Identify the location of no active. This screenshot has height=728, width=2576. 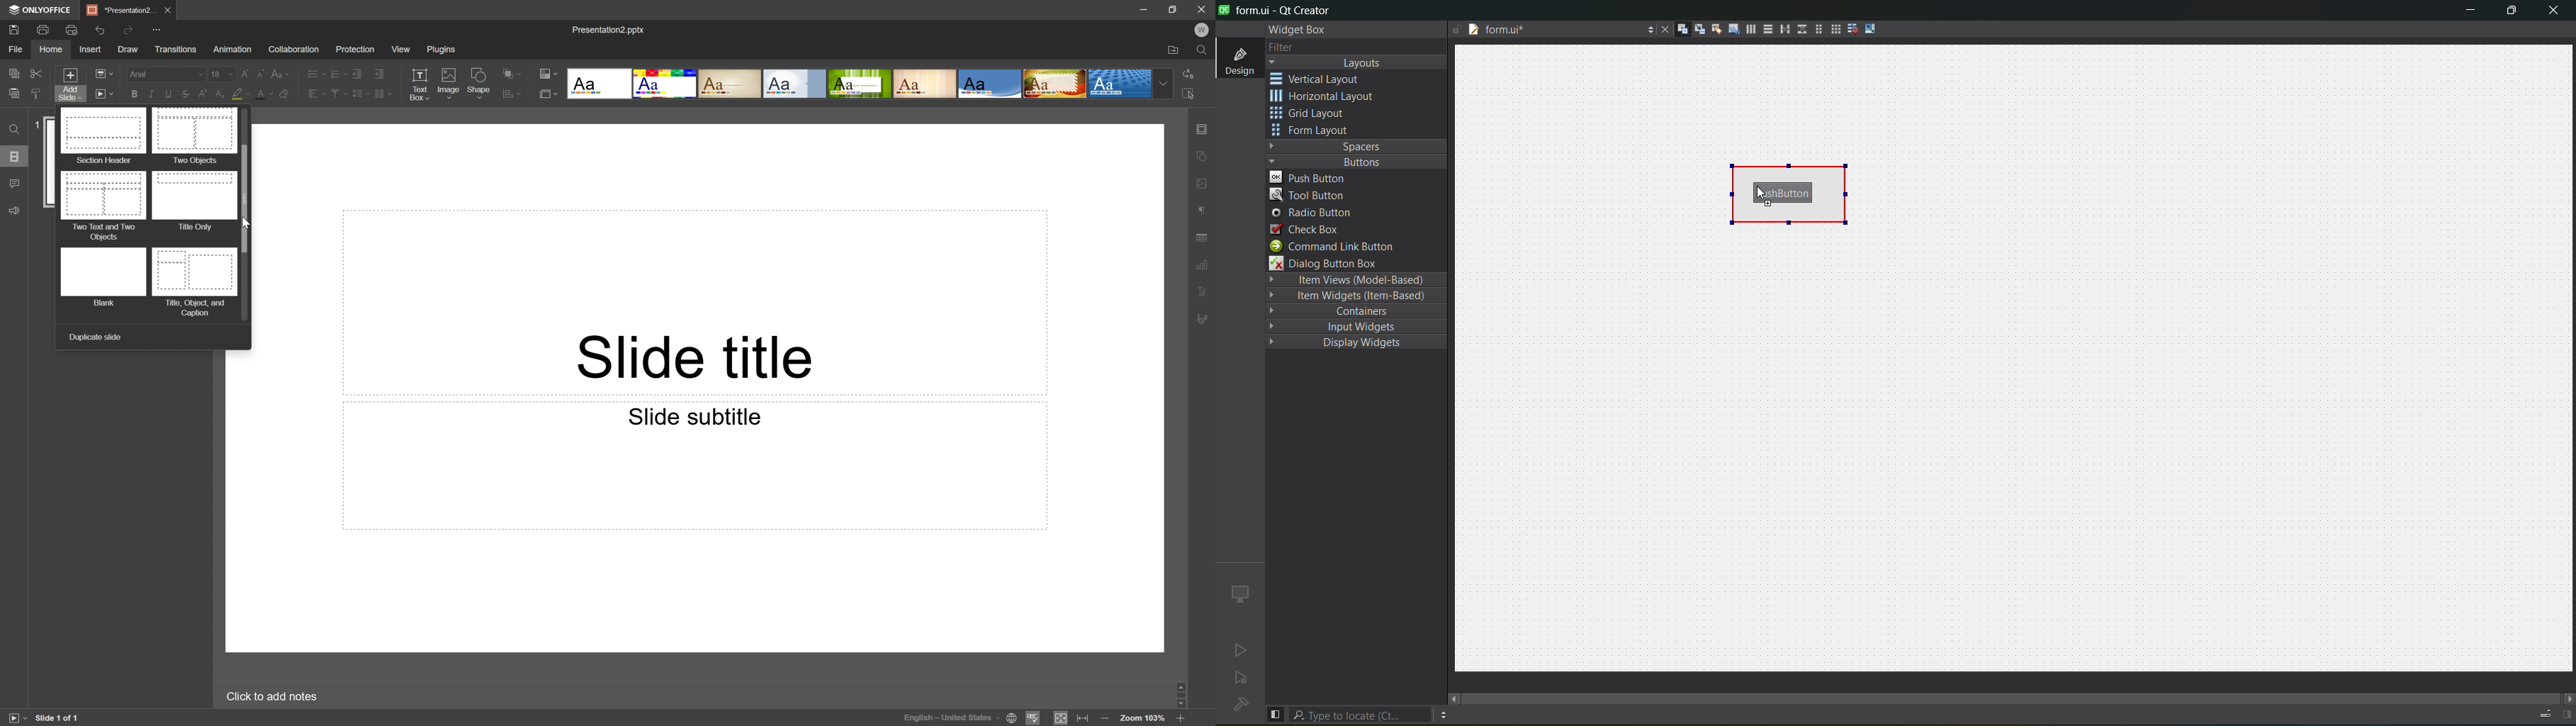
(1237, 651).